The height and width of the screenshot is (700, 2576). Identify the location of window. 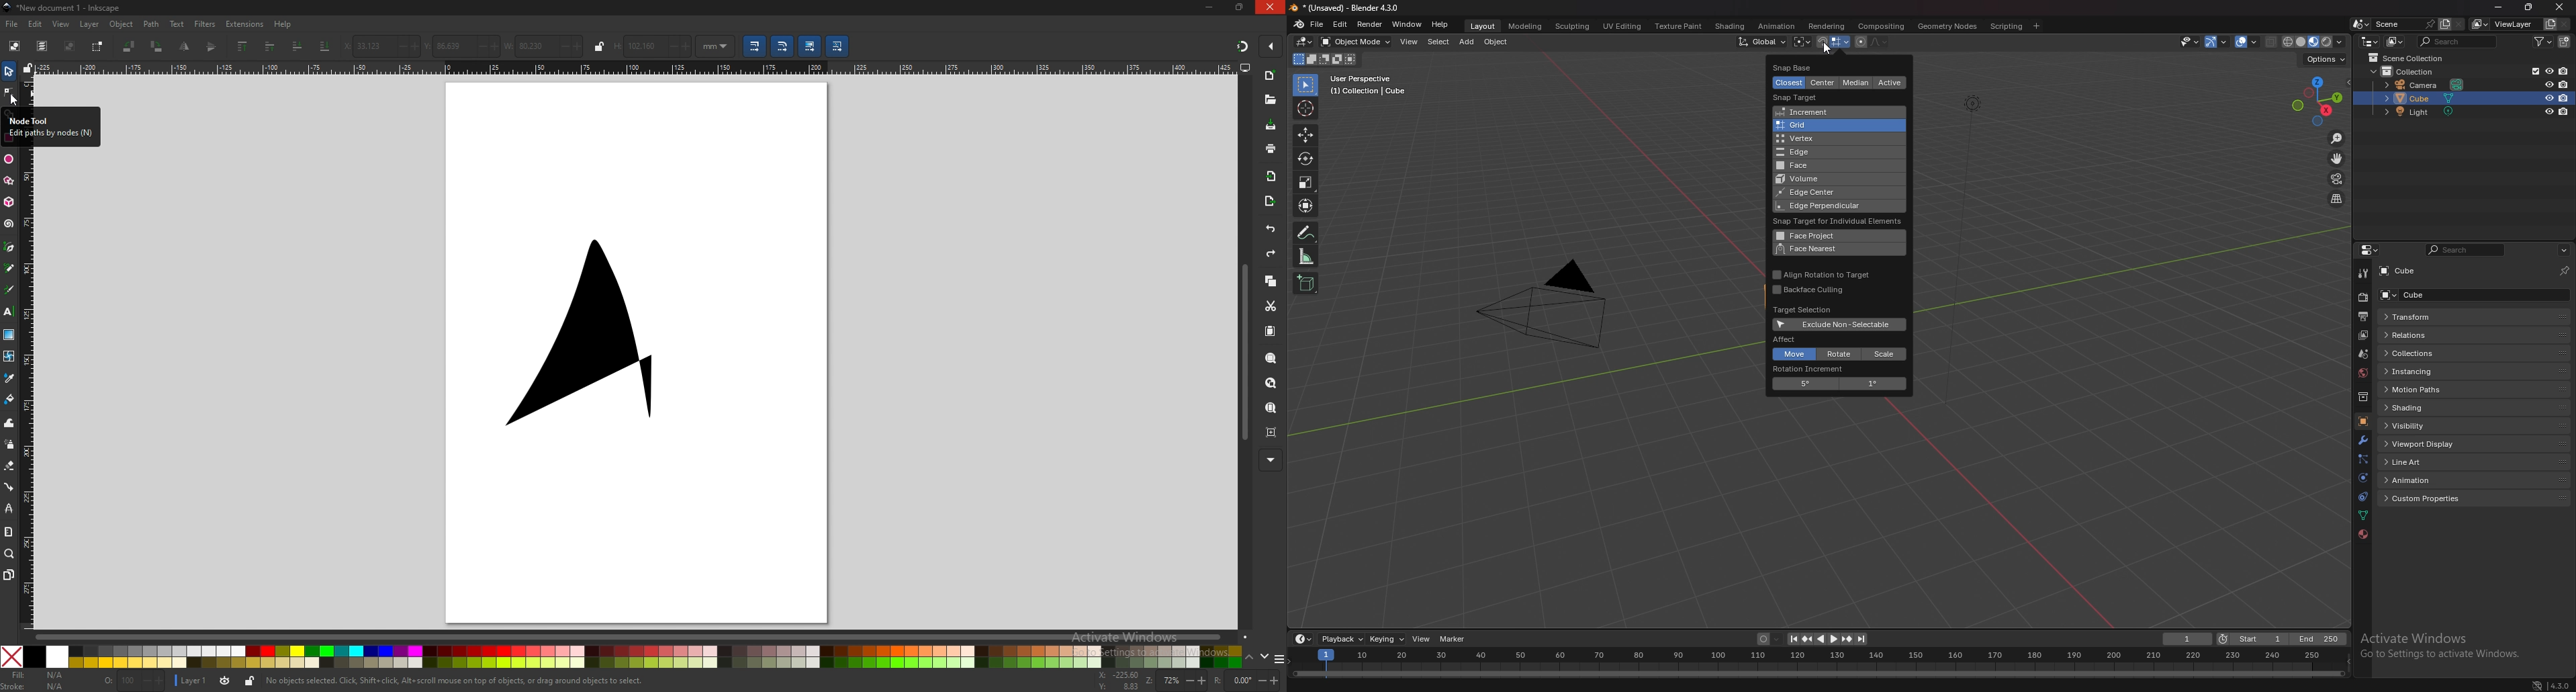
(1406, 24).